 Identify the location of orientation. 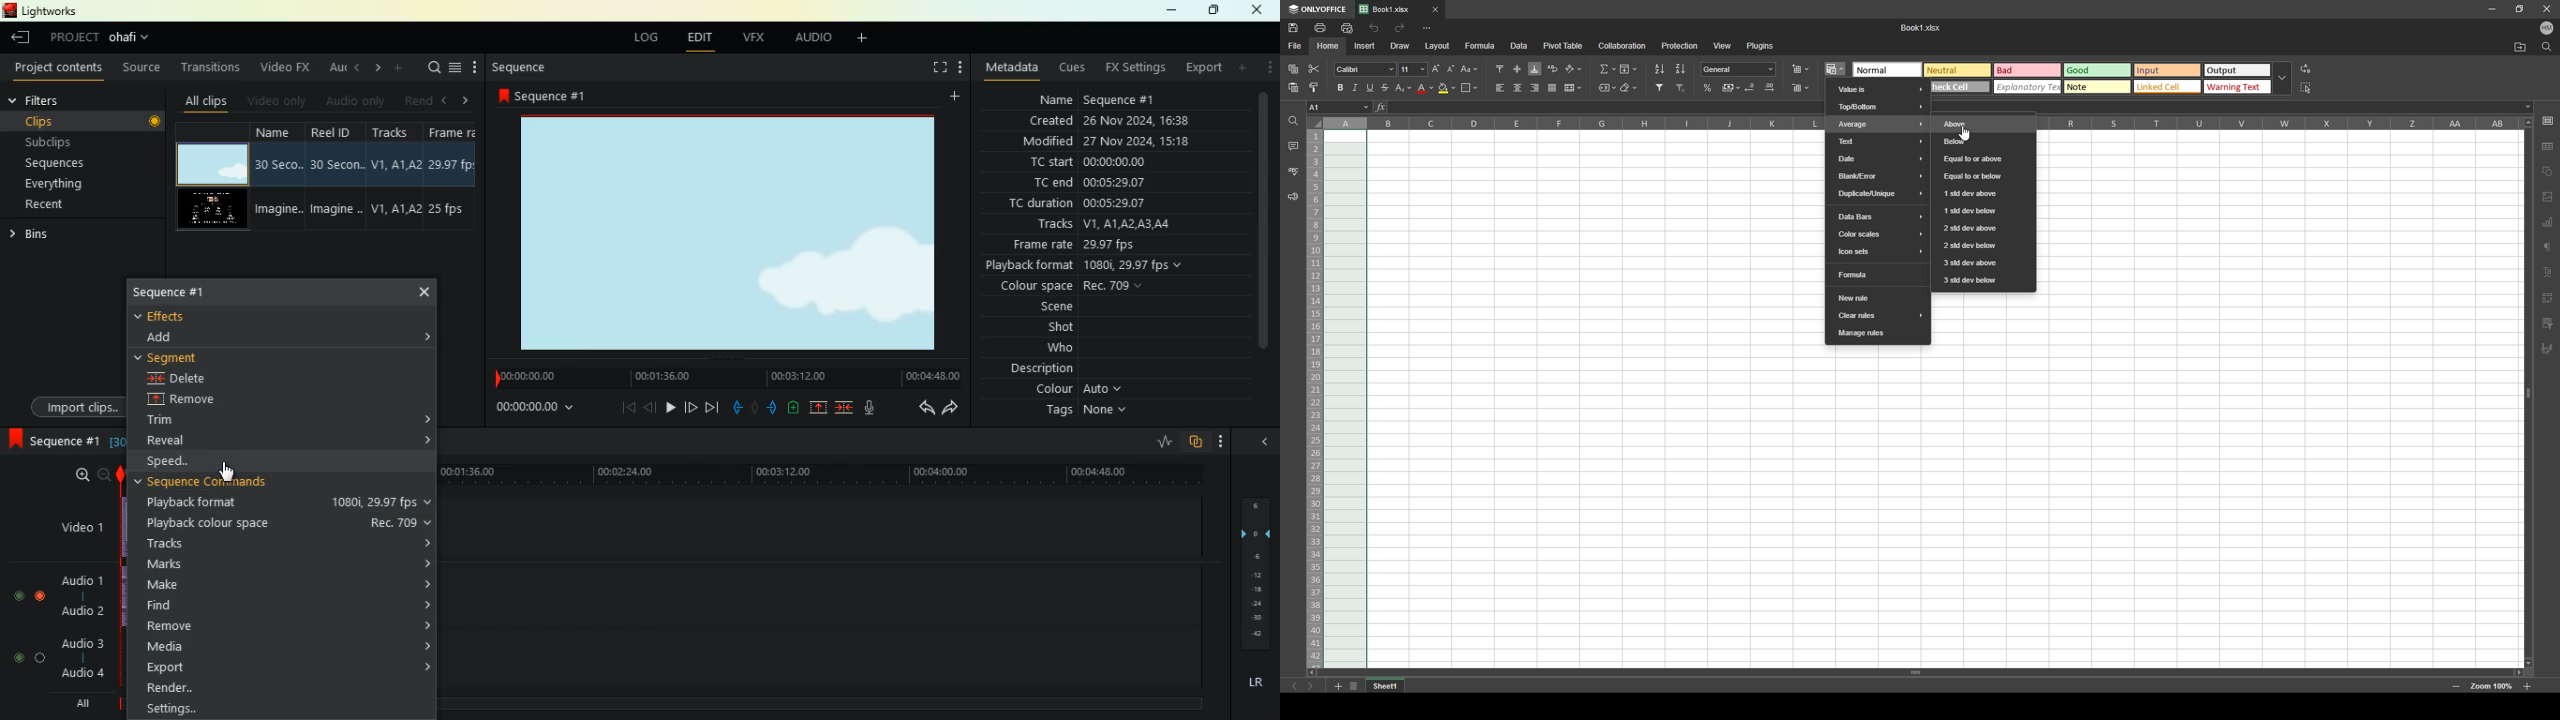
(1573, 69).